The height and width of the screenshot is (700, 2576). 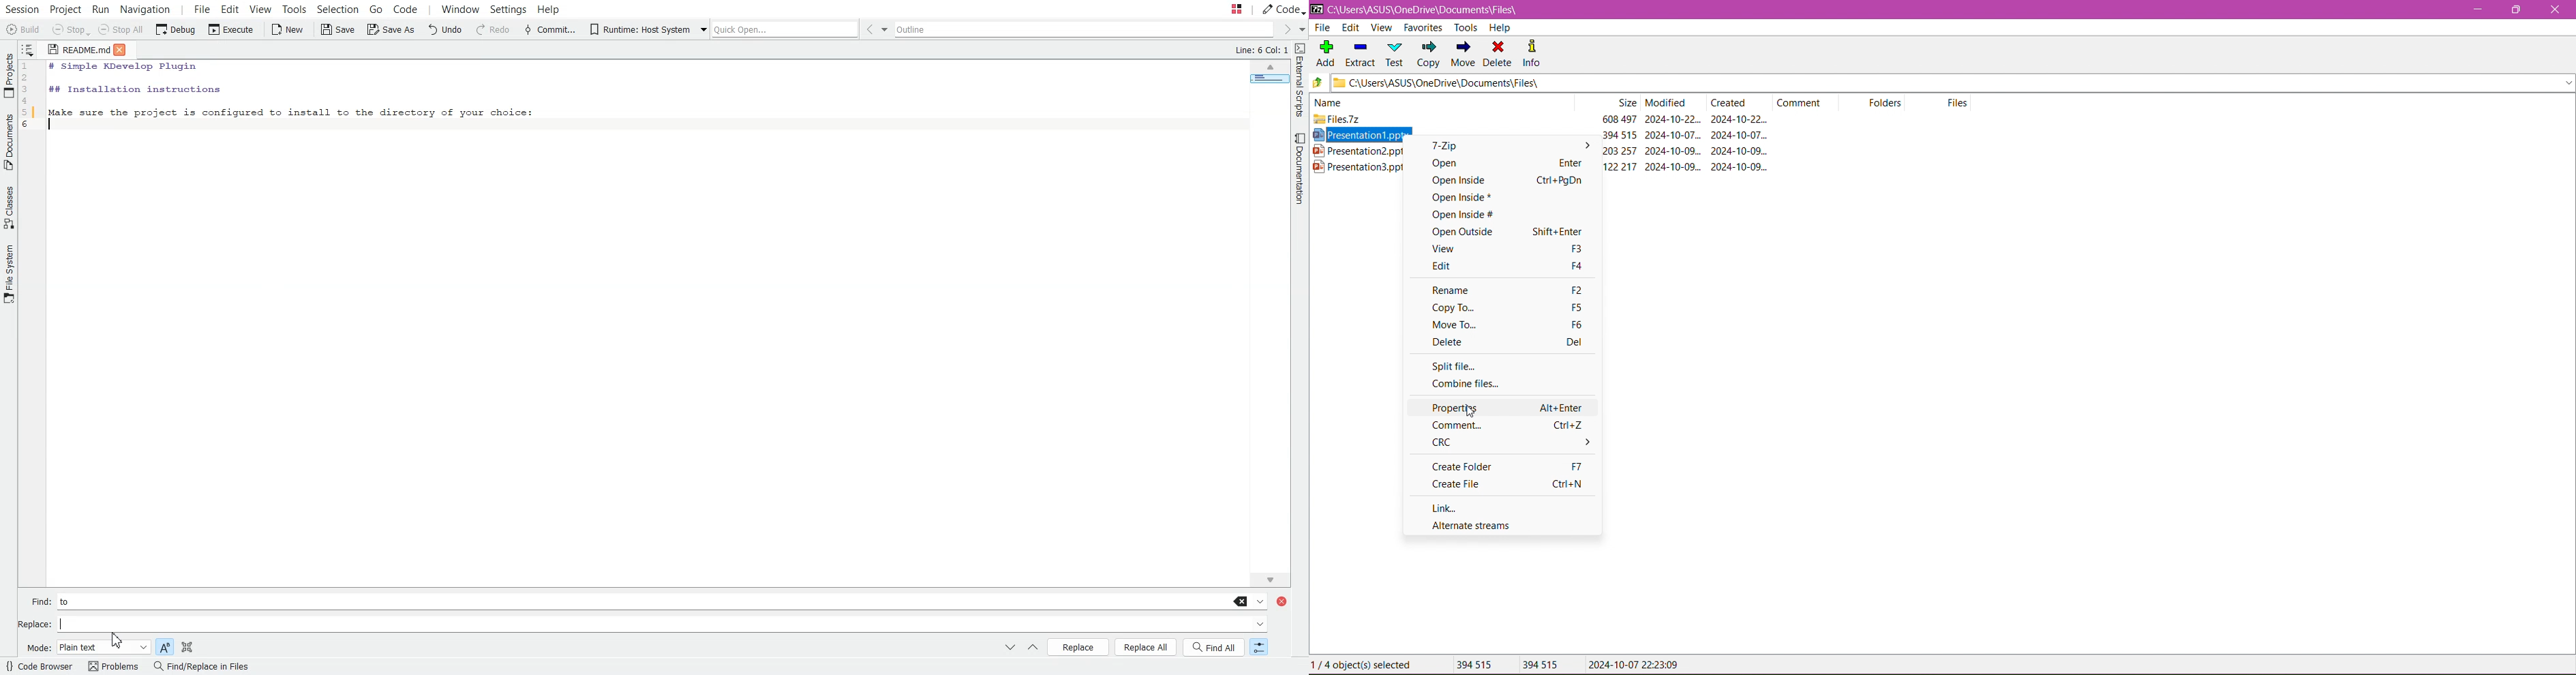 I want to click on 2024-10-09, so click(x=1673, y=166).